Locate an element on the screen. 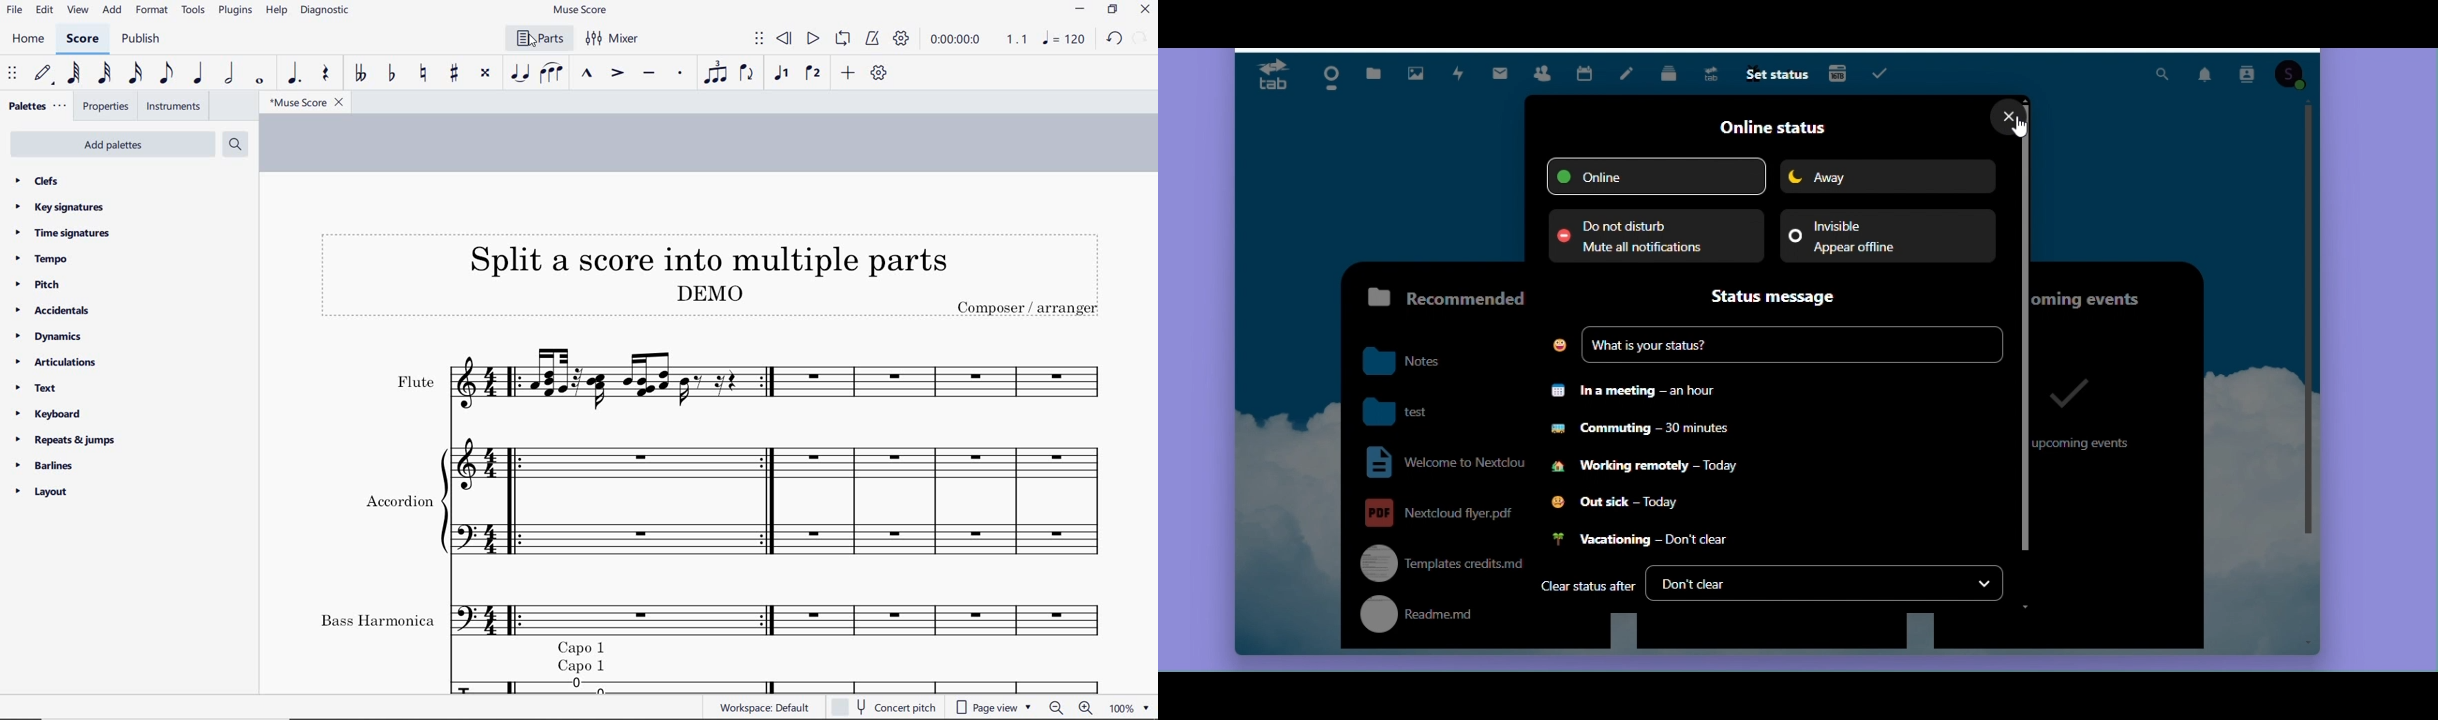 Image resolution: width=2464 pixels, height=728 pixels. text is located at coordinates (32, 389).